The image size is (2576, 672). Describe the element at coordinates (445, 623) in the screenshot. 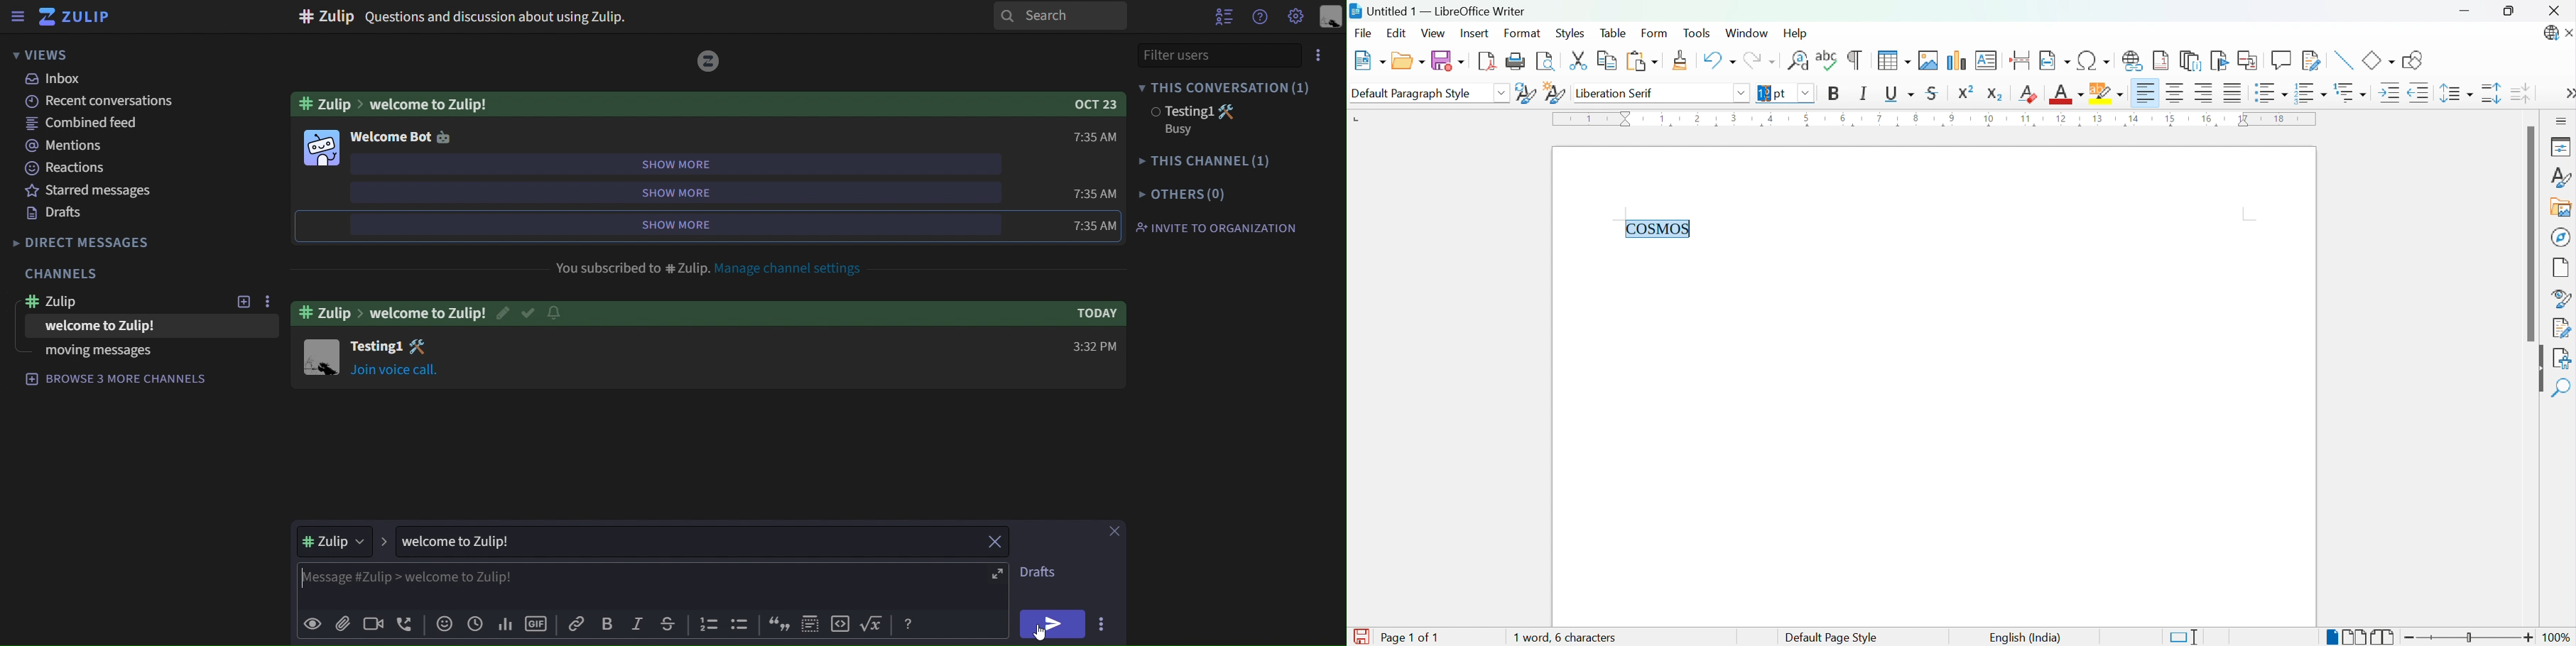

I see `add emoji` at that location.